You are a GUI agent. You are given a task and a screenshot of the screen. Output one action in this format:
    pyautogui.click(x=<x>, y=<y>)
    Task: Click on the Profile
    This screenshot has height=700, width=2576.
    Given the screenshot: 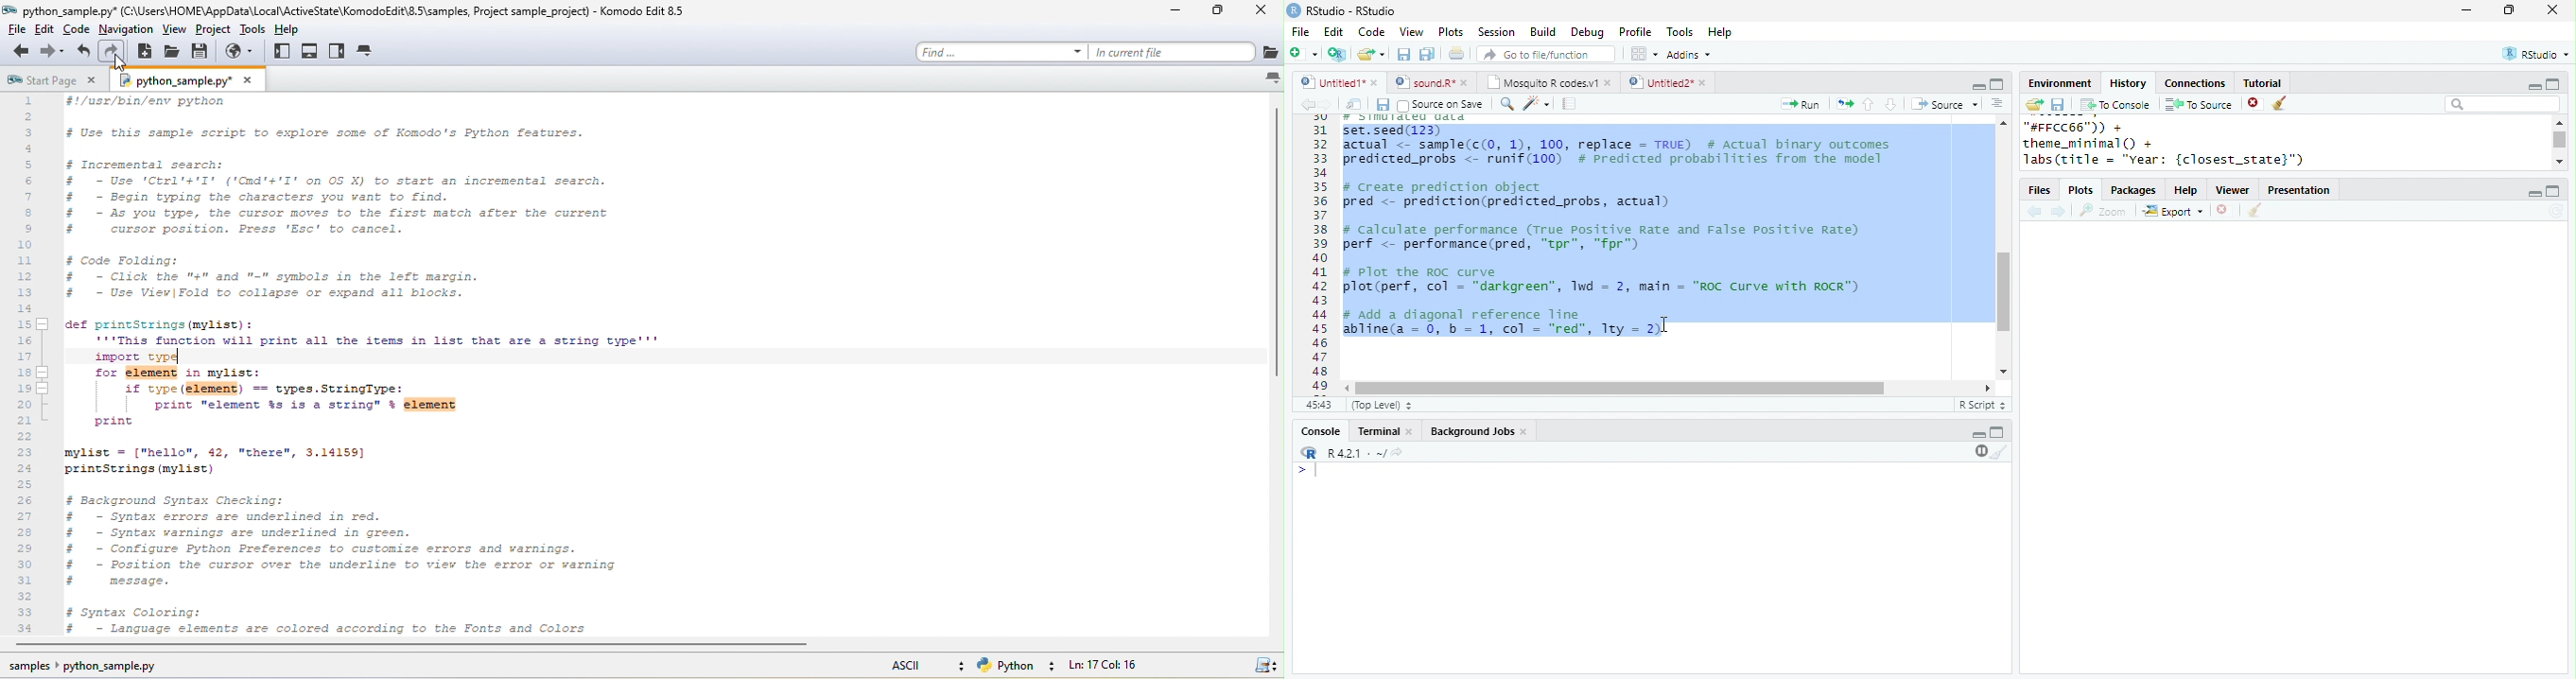 What is the action you would take?
    pyautogui.click(x=1635, y=31)
    